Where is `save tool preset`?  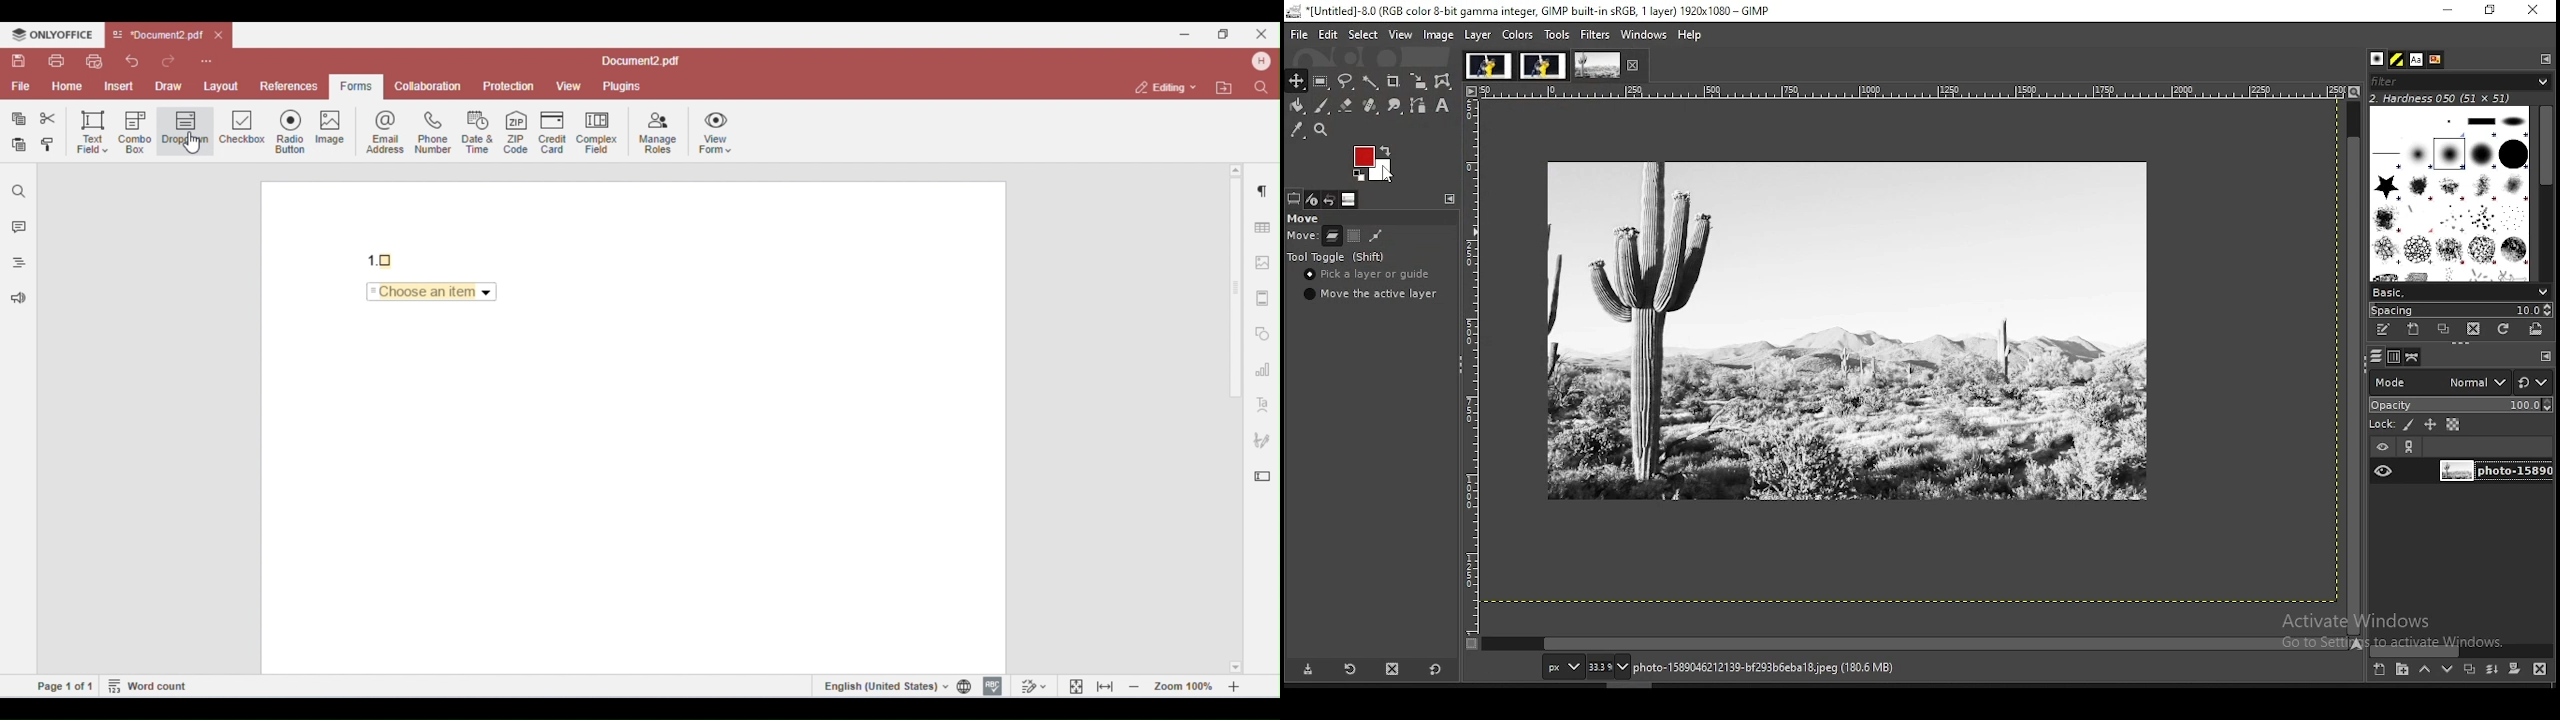 save tool preset is located at coordinates (1306, 670).